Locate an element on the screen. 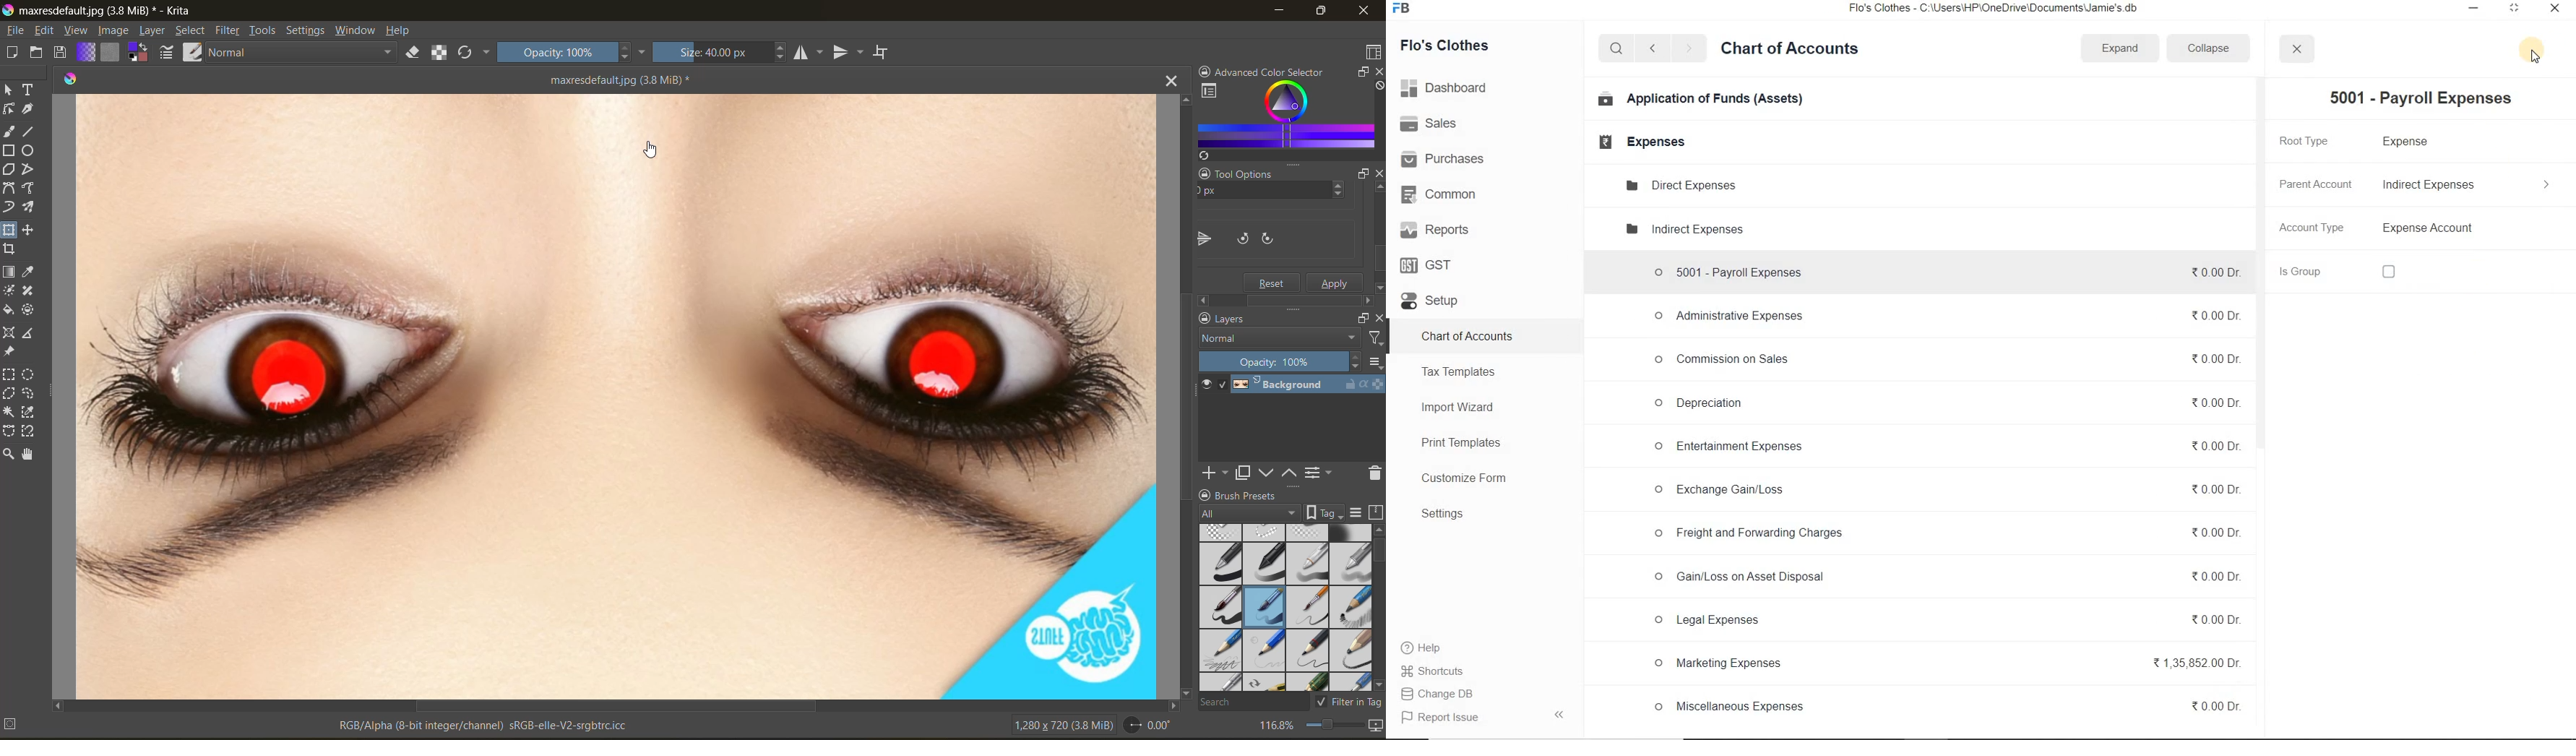 Image resolution: width=2576 pixels, height=756 pixels. mask down is located at coordinates (1268, 472).